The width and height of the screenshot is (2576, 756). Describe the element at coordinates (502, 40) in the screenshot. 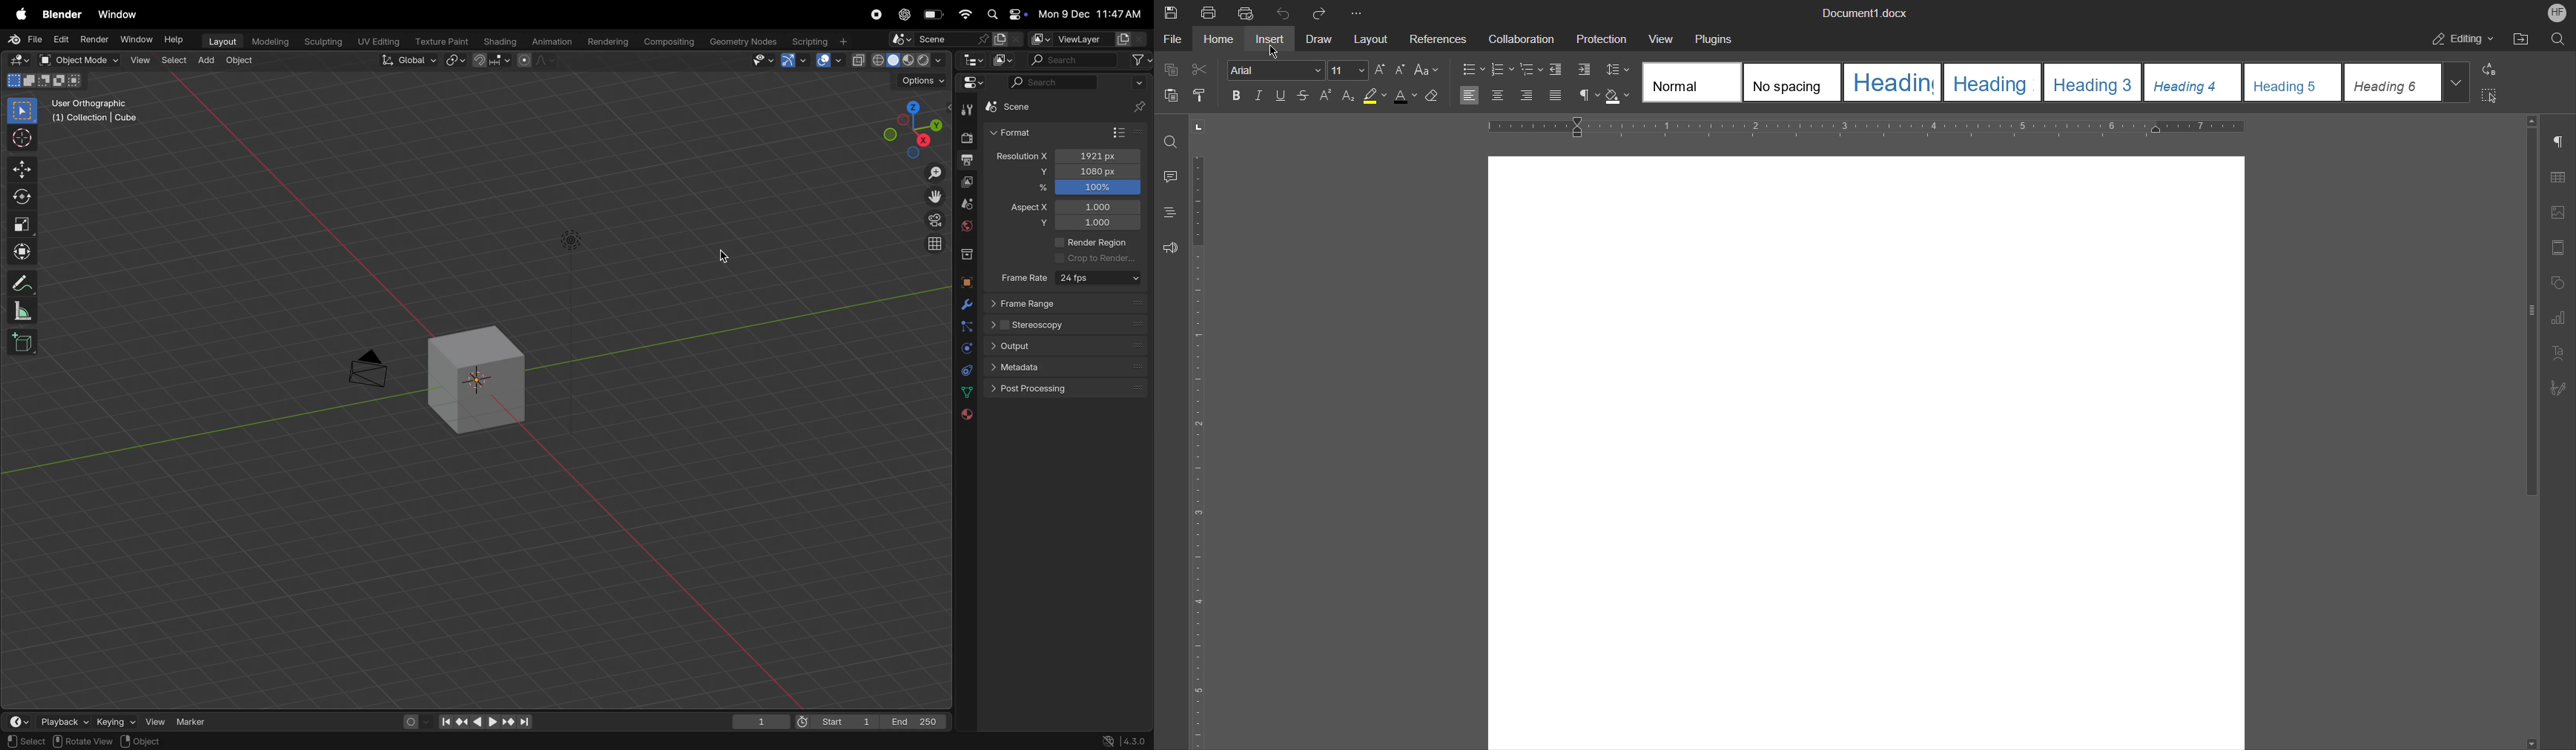

I see `Shading` at that location.